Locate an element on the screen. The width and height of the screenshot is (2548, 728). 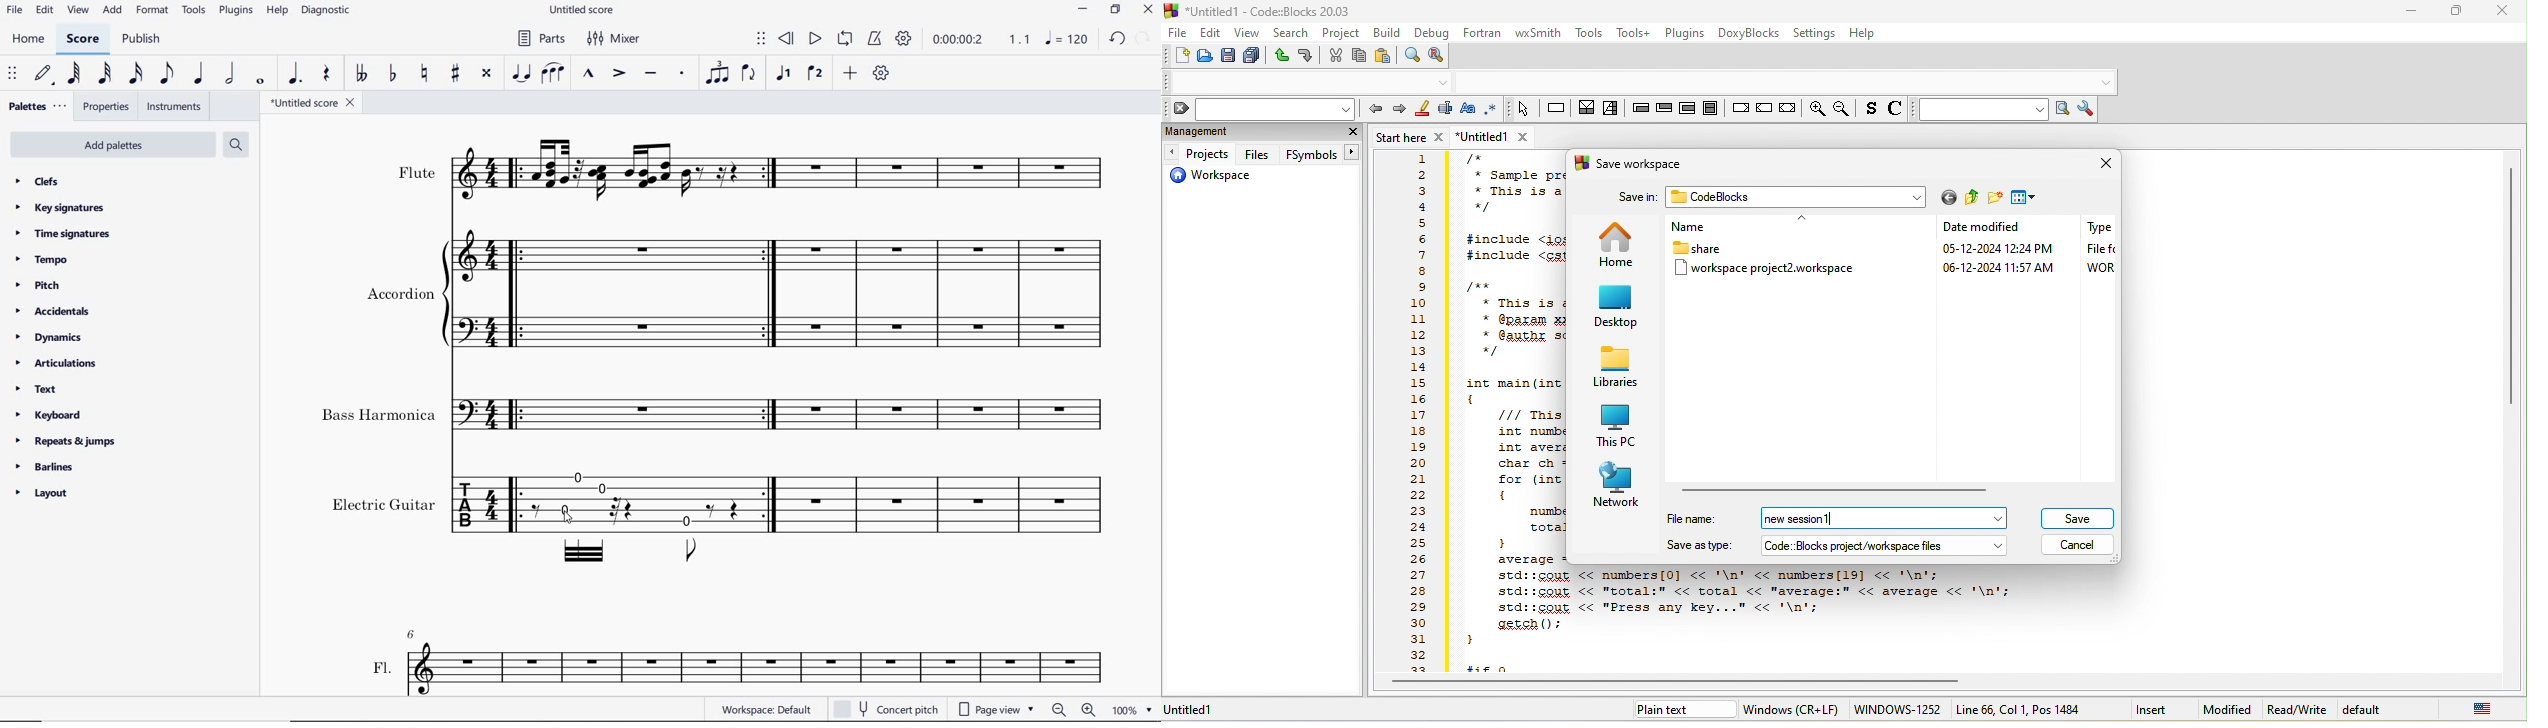
articulations is located at coordinates (53, 364).